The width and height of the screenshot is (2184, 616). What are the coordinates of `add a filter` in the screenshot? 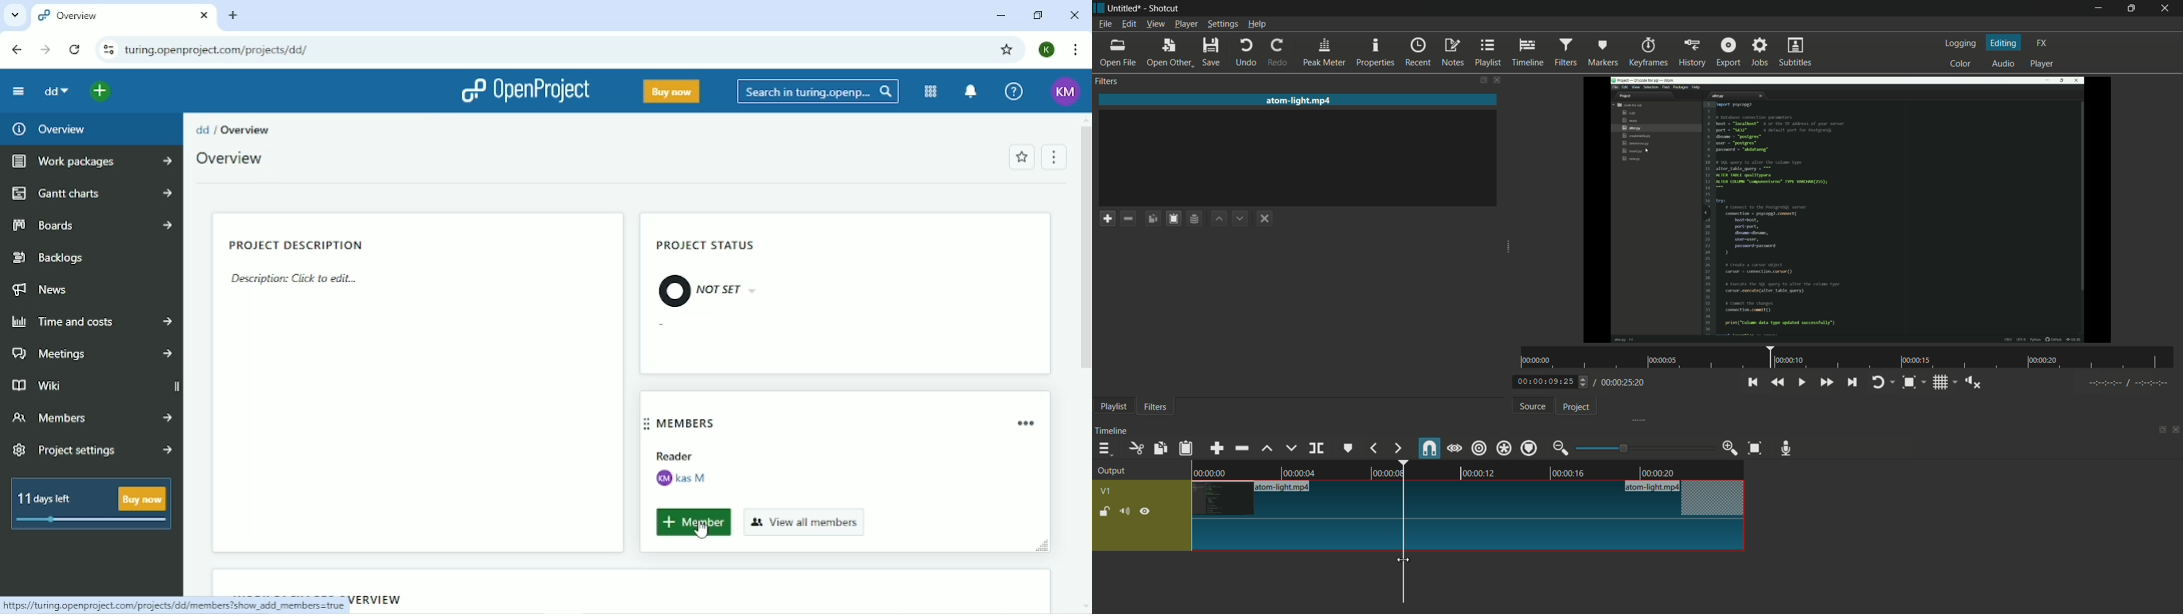 It's located at (1107, 218).